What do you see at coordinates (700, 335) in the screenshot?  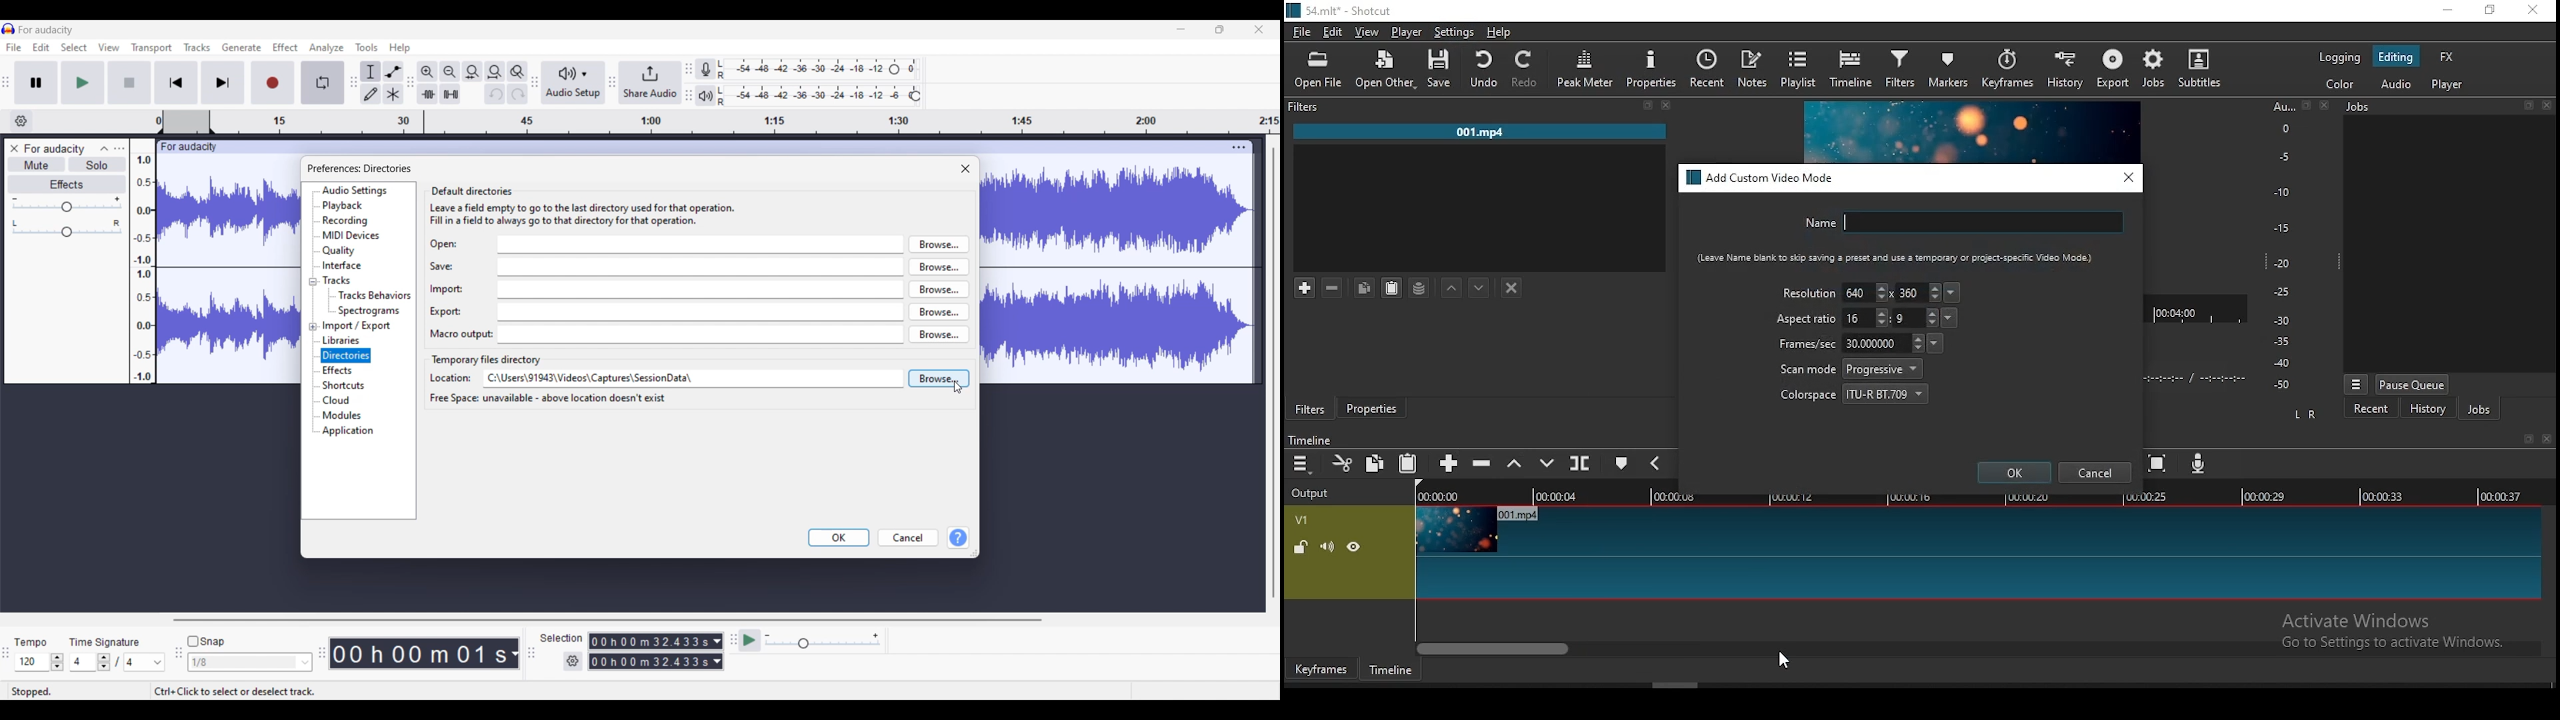 I see `macro output input box` at bounding box center [700, 335].